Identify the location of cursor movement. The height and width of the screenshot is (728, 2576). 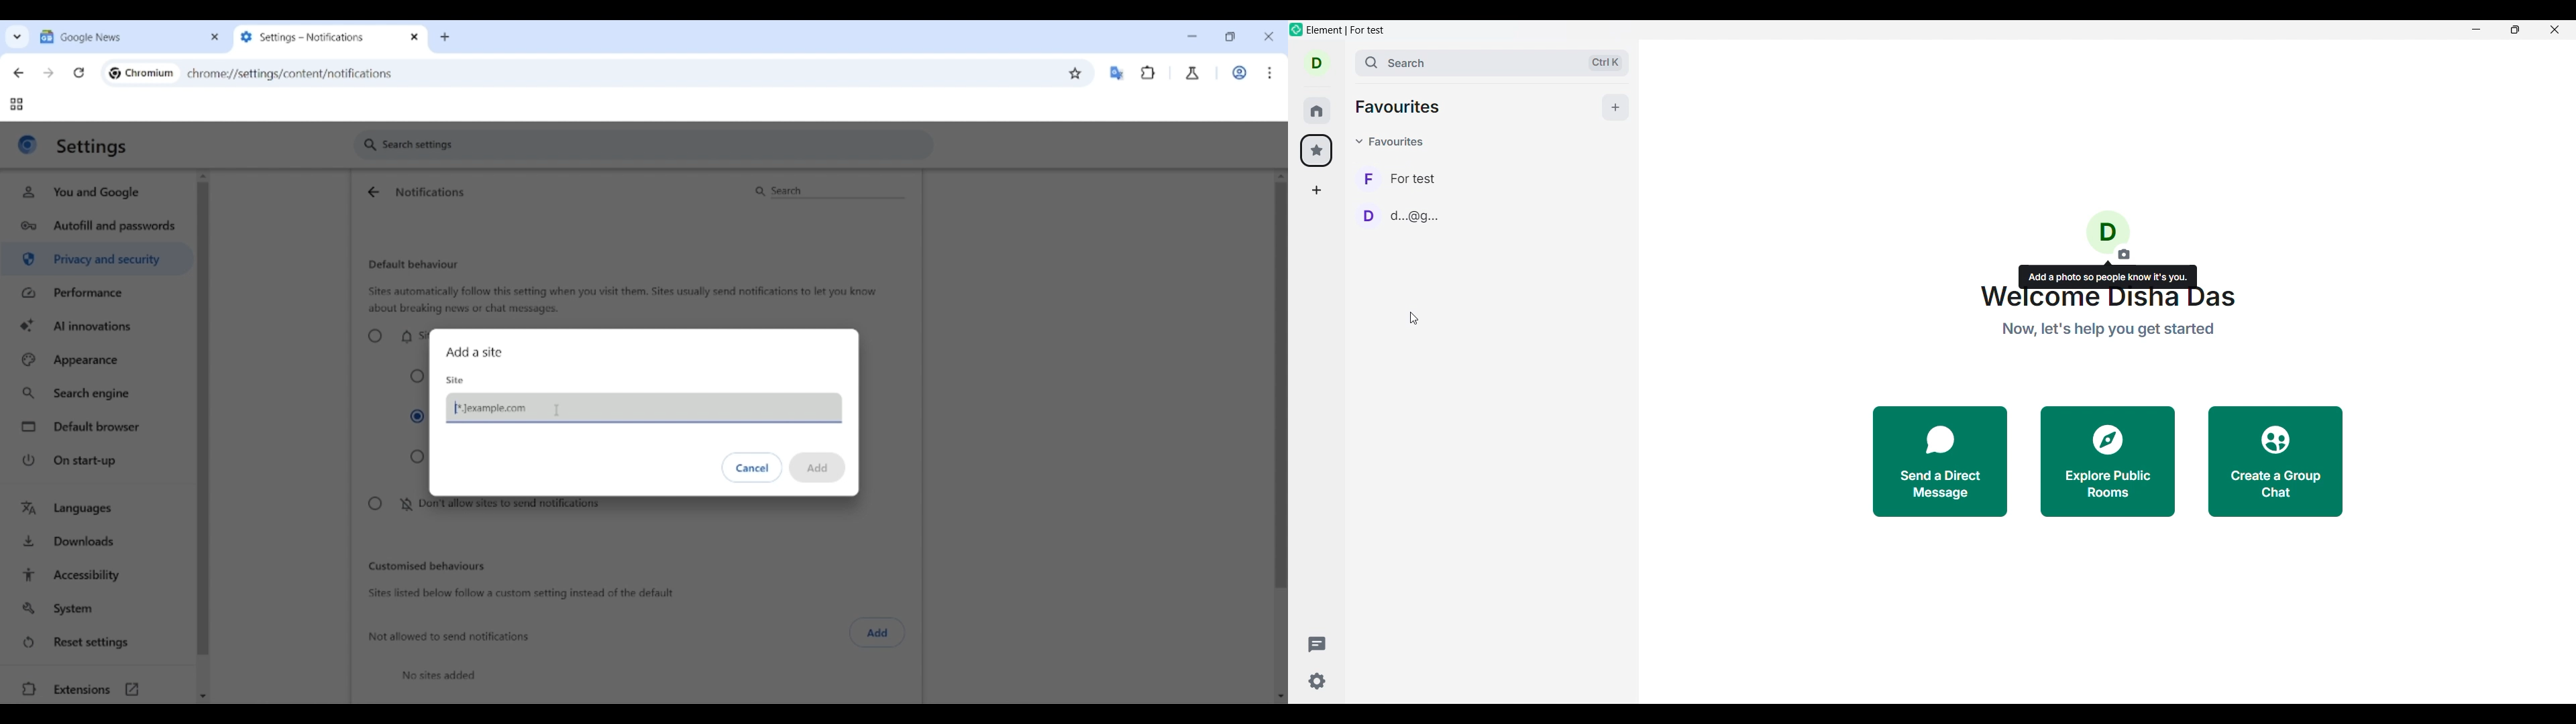
(1415, 322).